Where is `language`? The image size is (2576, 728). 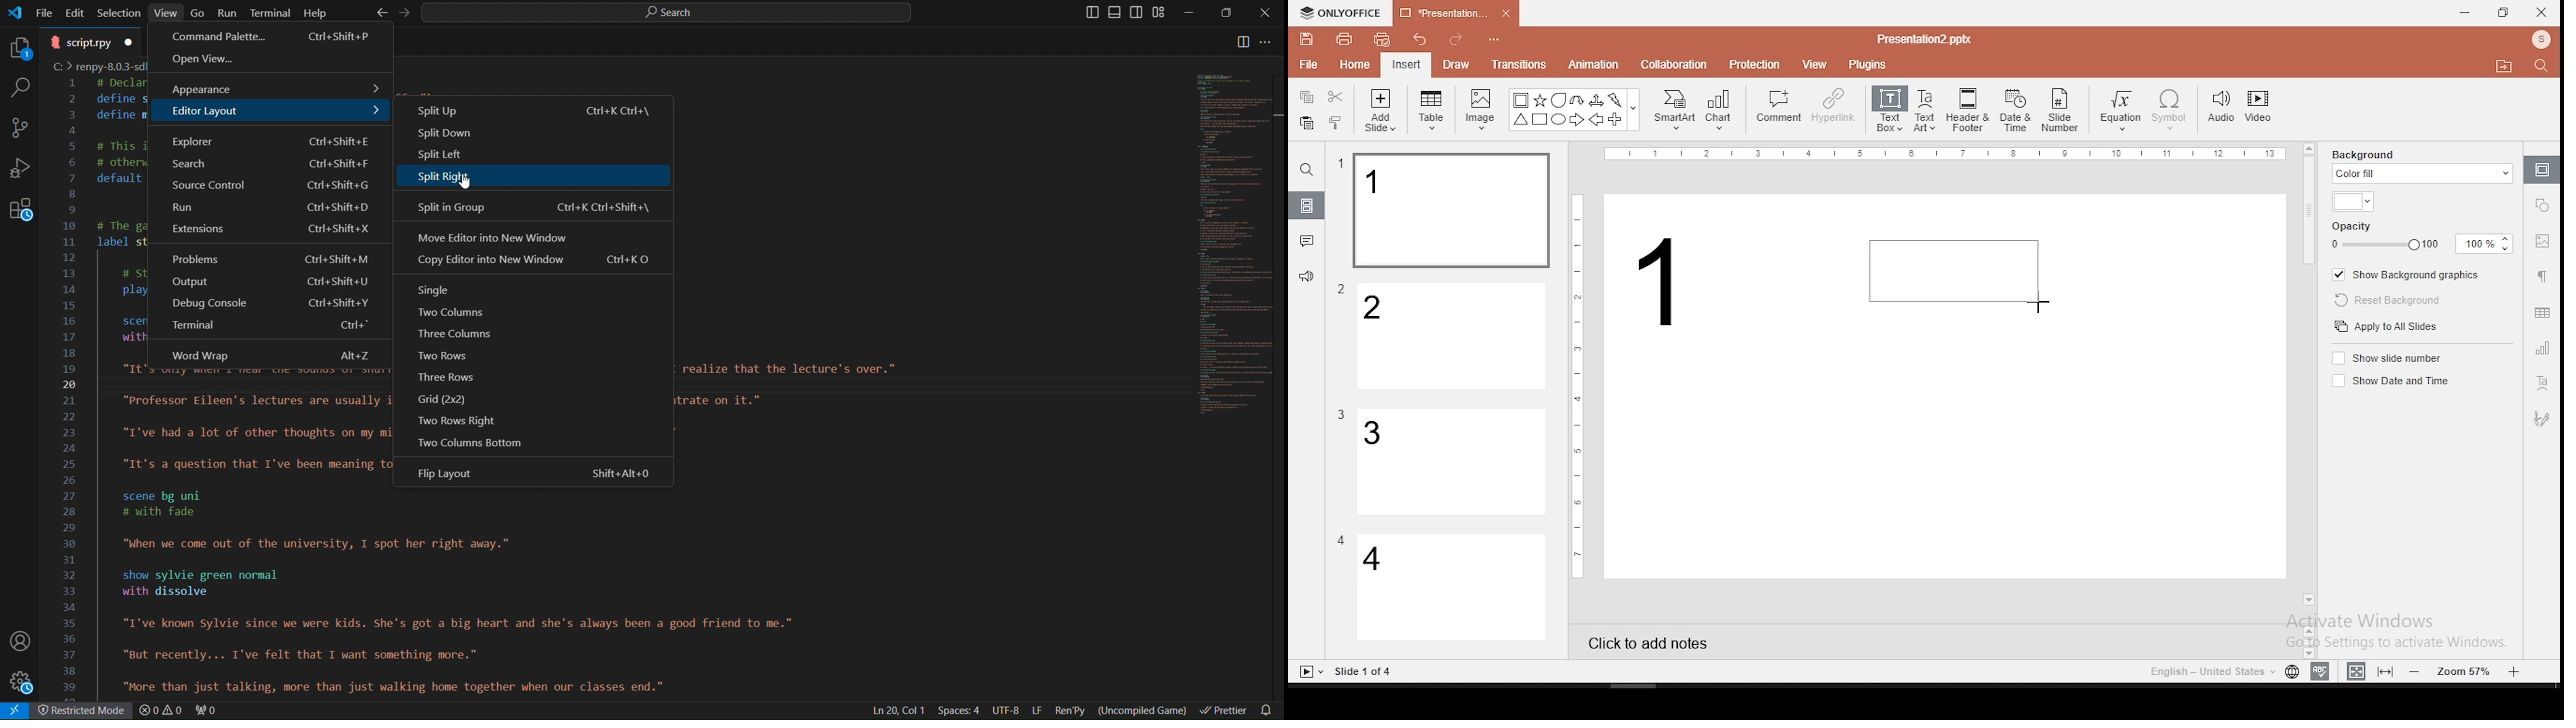
language is located at coordinates (2291, 672).